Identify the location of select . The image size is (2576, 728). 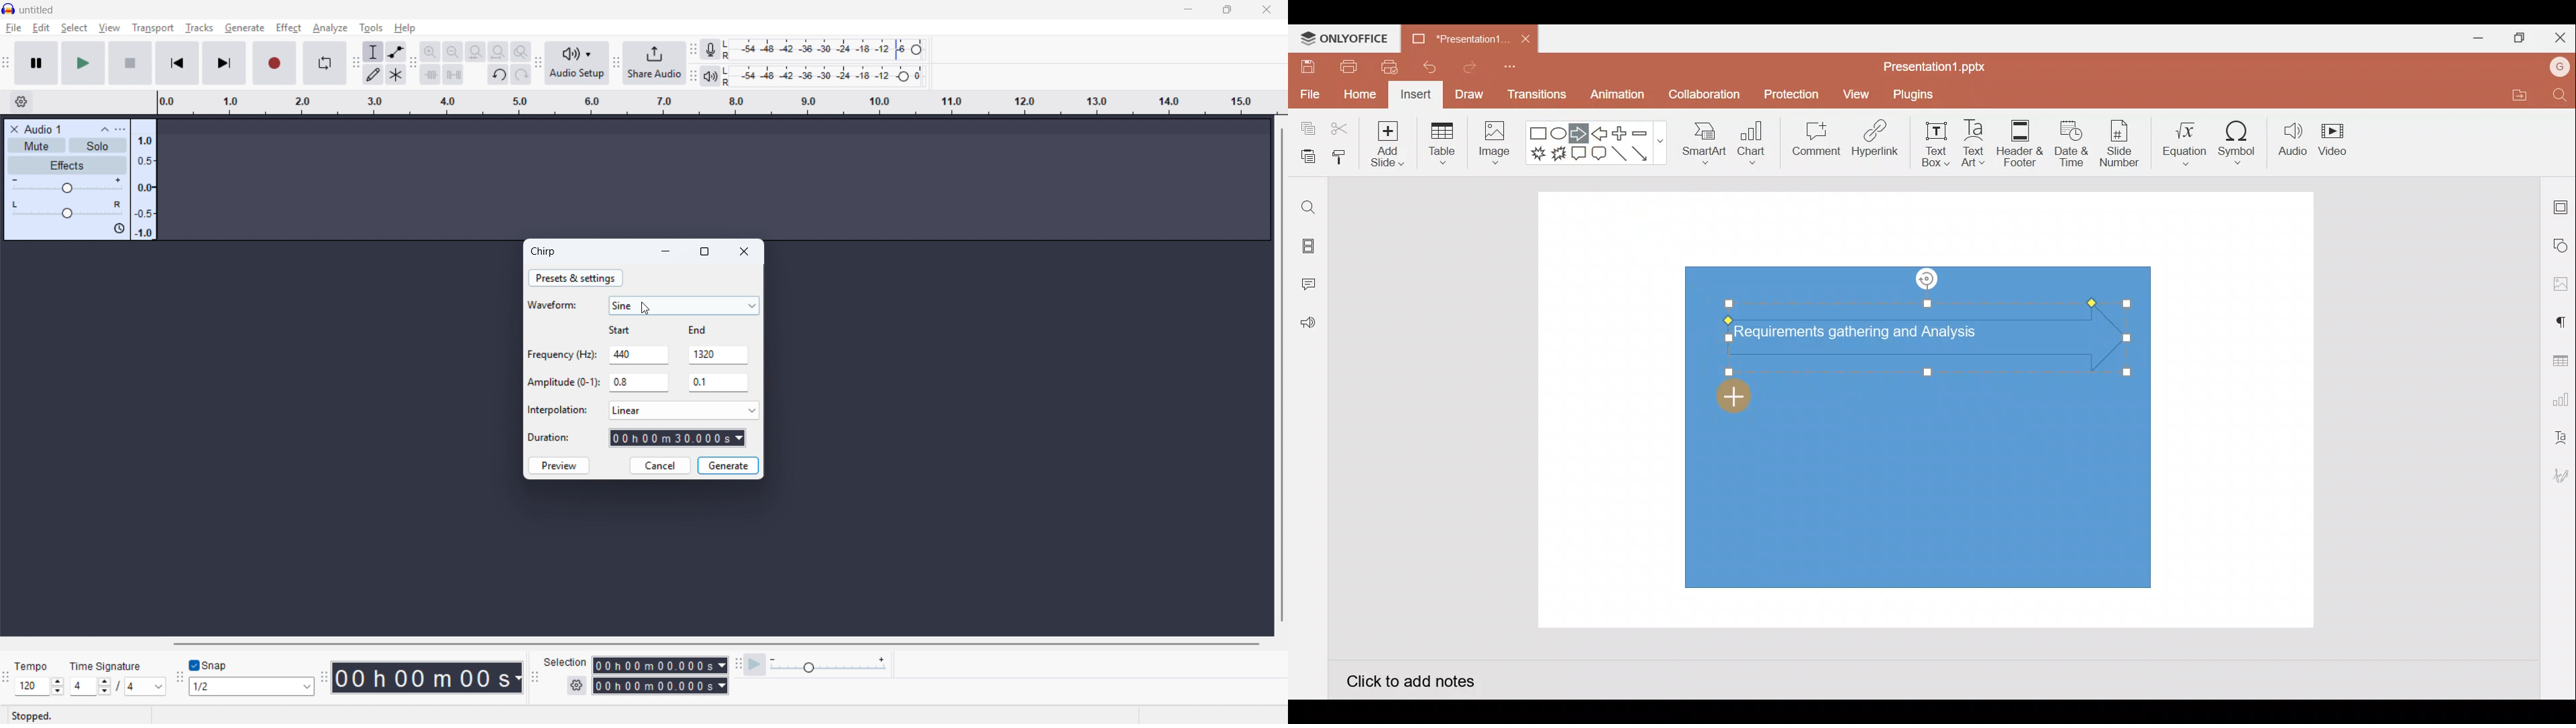
(74, 27).